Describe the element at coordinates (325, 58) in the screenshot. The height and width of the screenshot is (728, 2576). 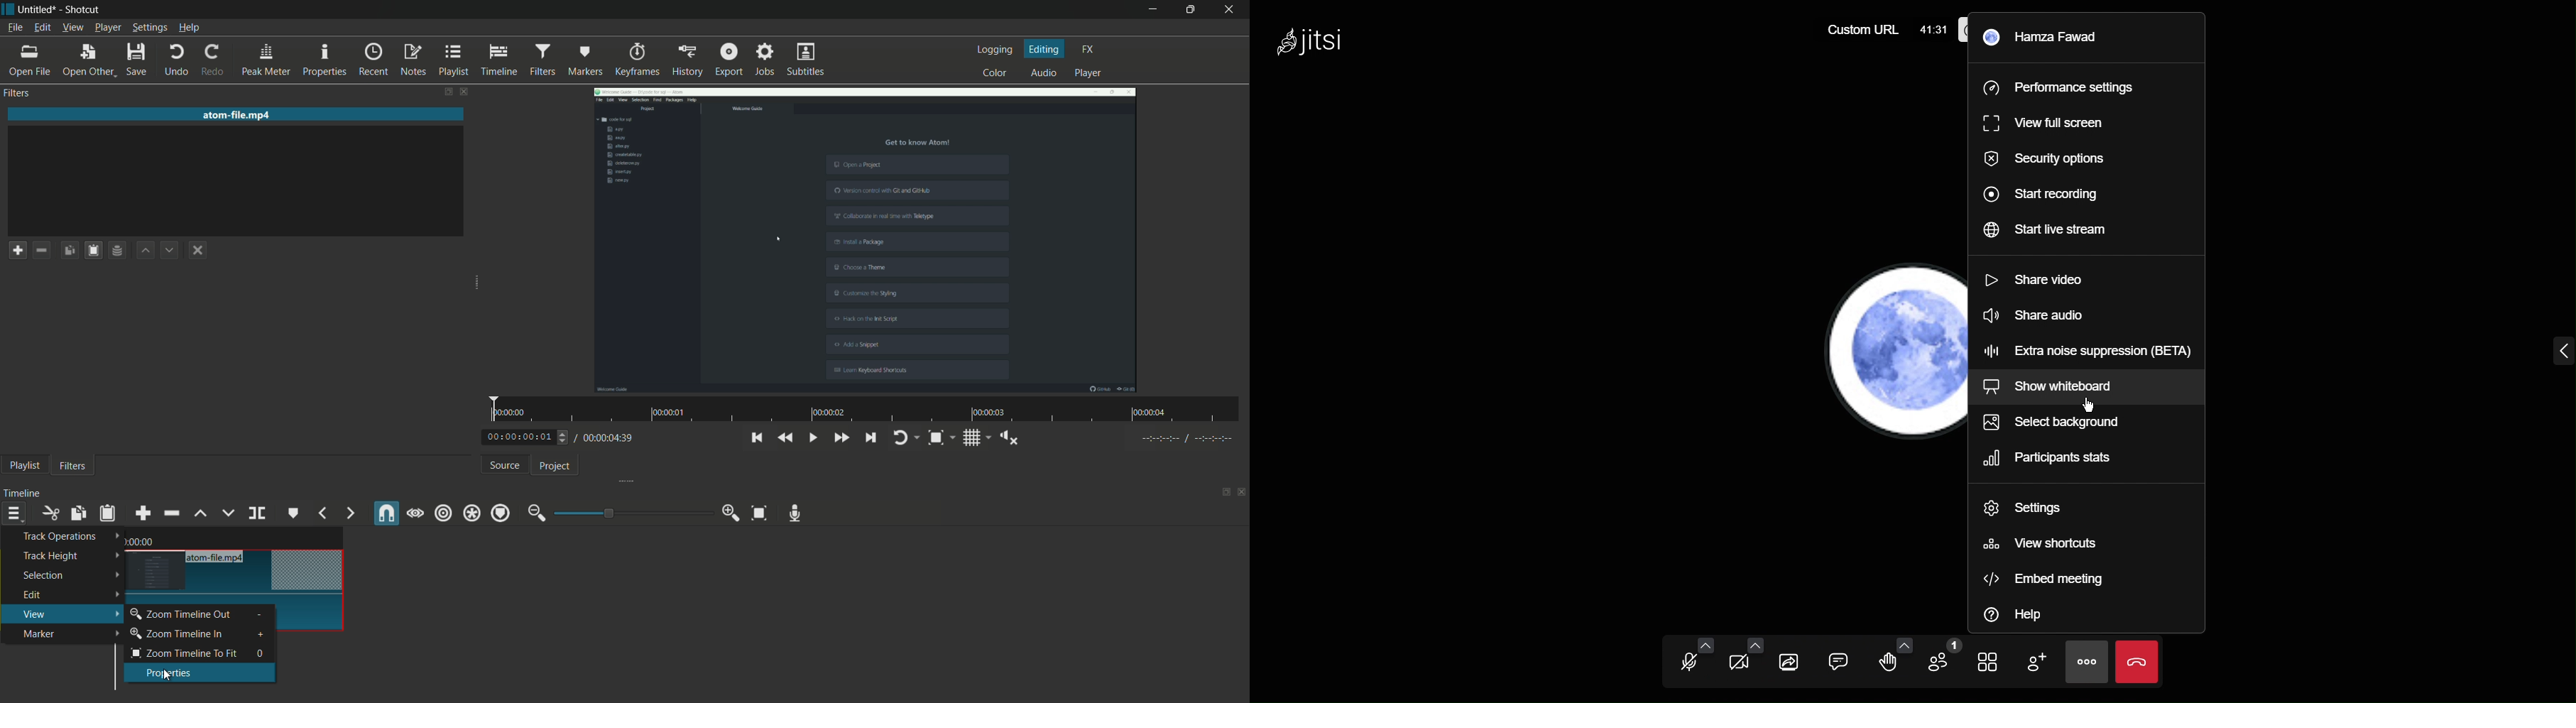
I see `properties` at that location.